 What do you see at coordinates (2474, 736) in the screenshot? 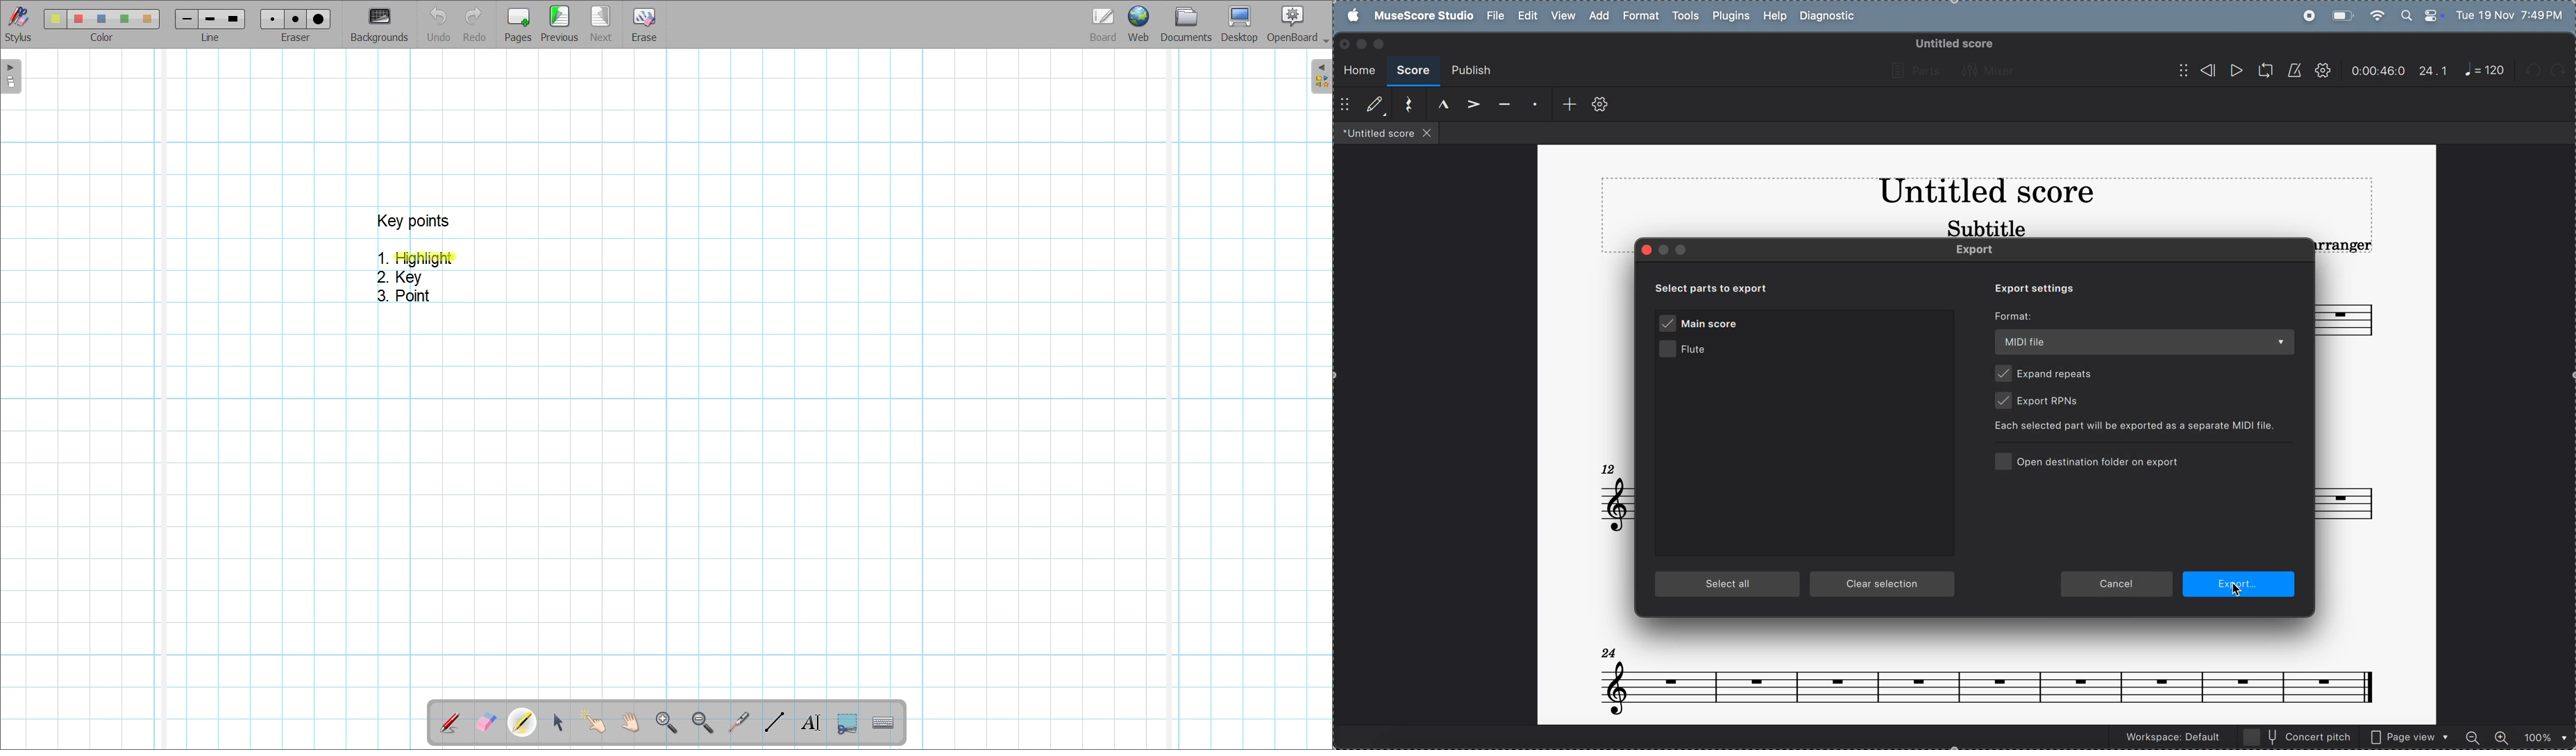
I see `zoom out` at bounding box center [2474, 736].